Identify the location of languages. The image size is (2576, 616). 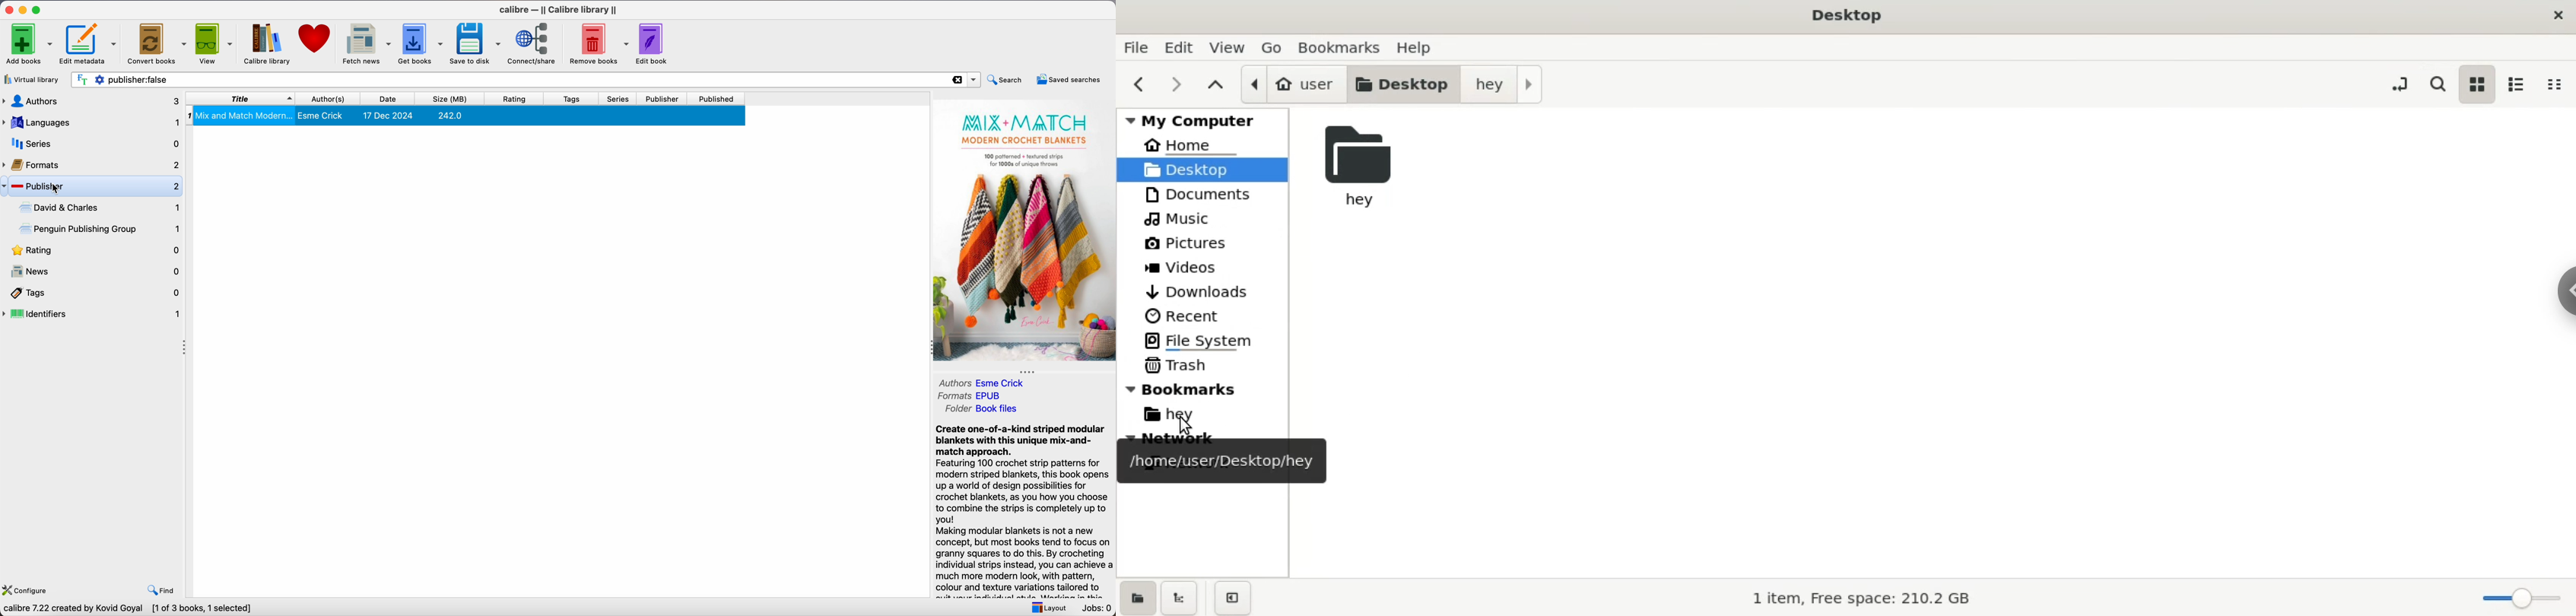
(90, 123).